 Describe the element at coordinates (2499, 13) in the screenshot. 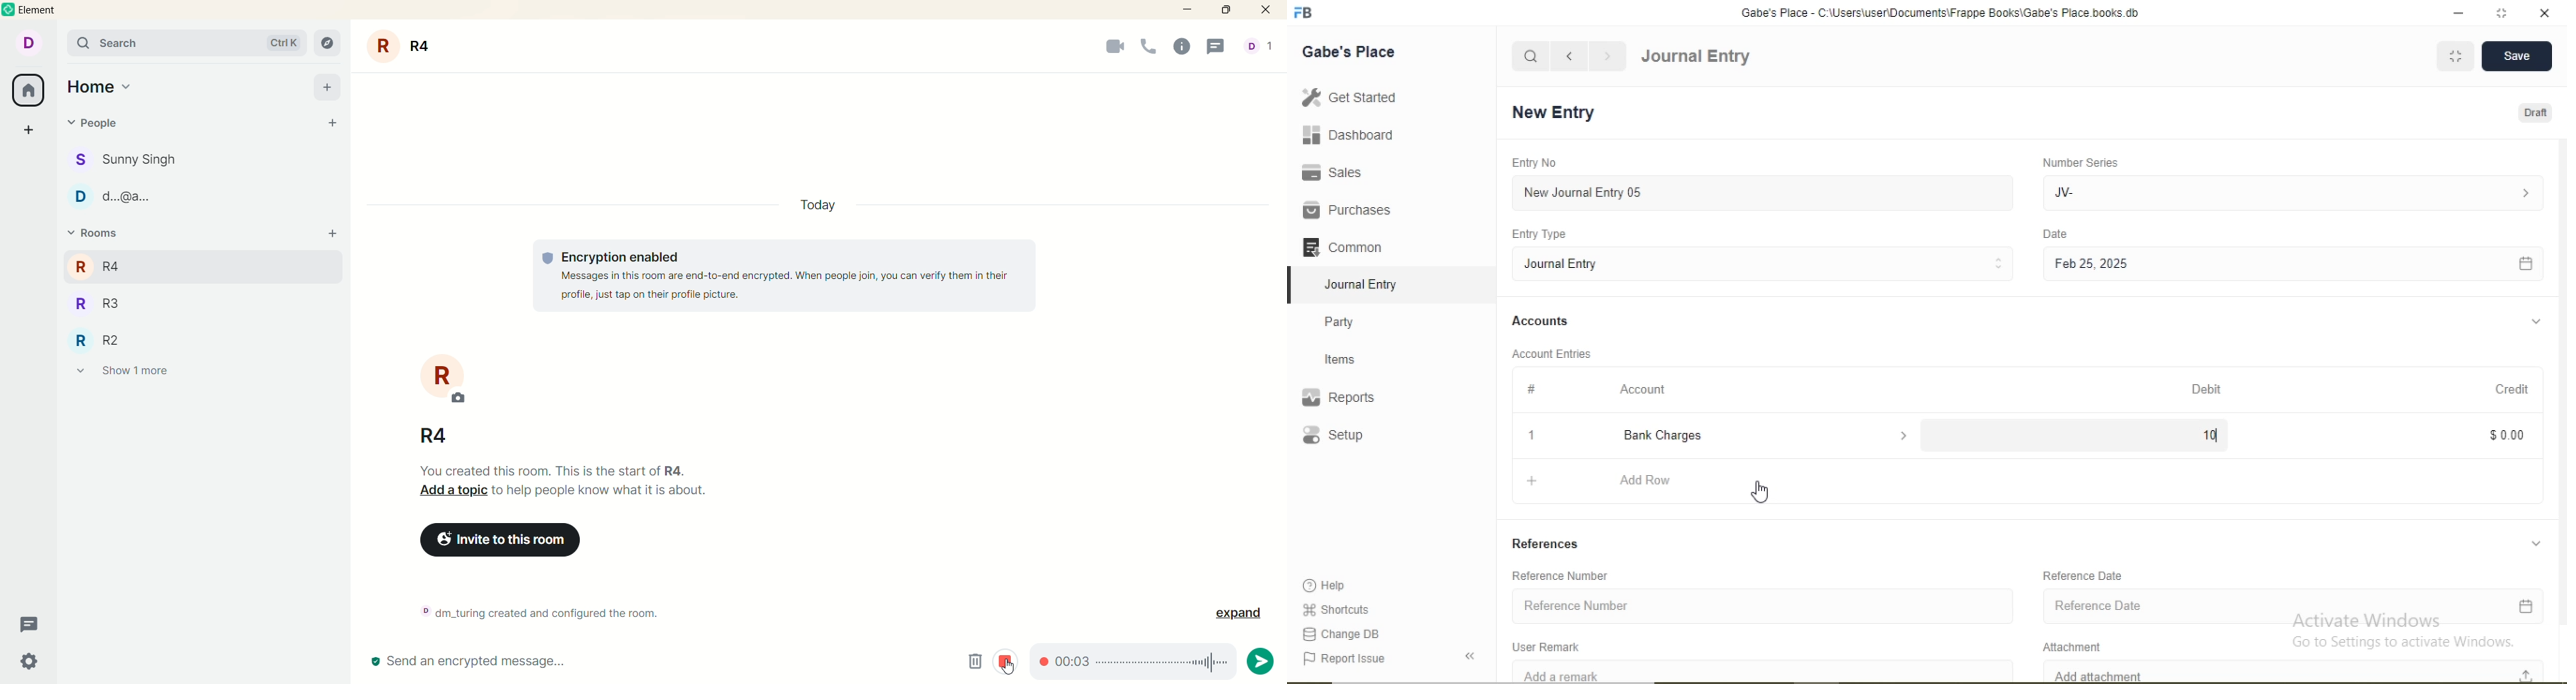

I see `resize` at that location.